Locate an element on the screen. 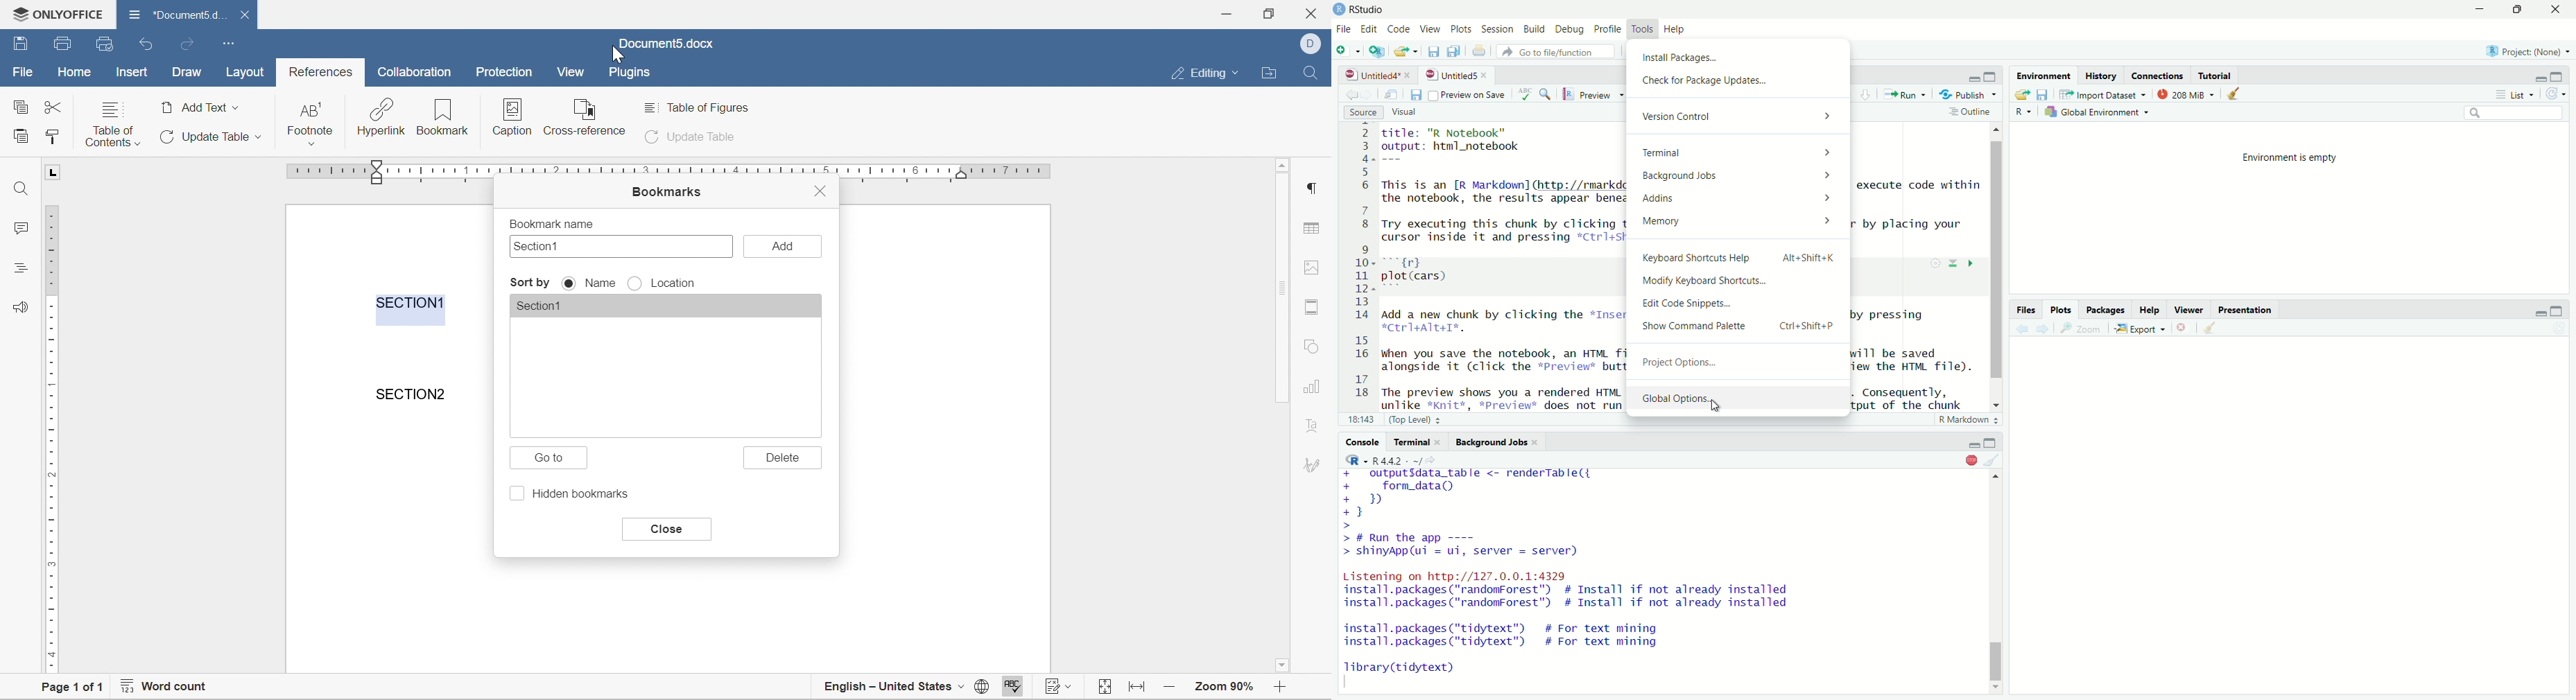 This screenshot has height=700, width=2576. Create a project is located at coordinates (1377, 51).